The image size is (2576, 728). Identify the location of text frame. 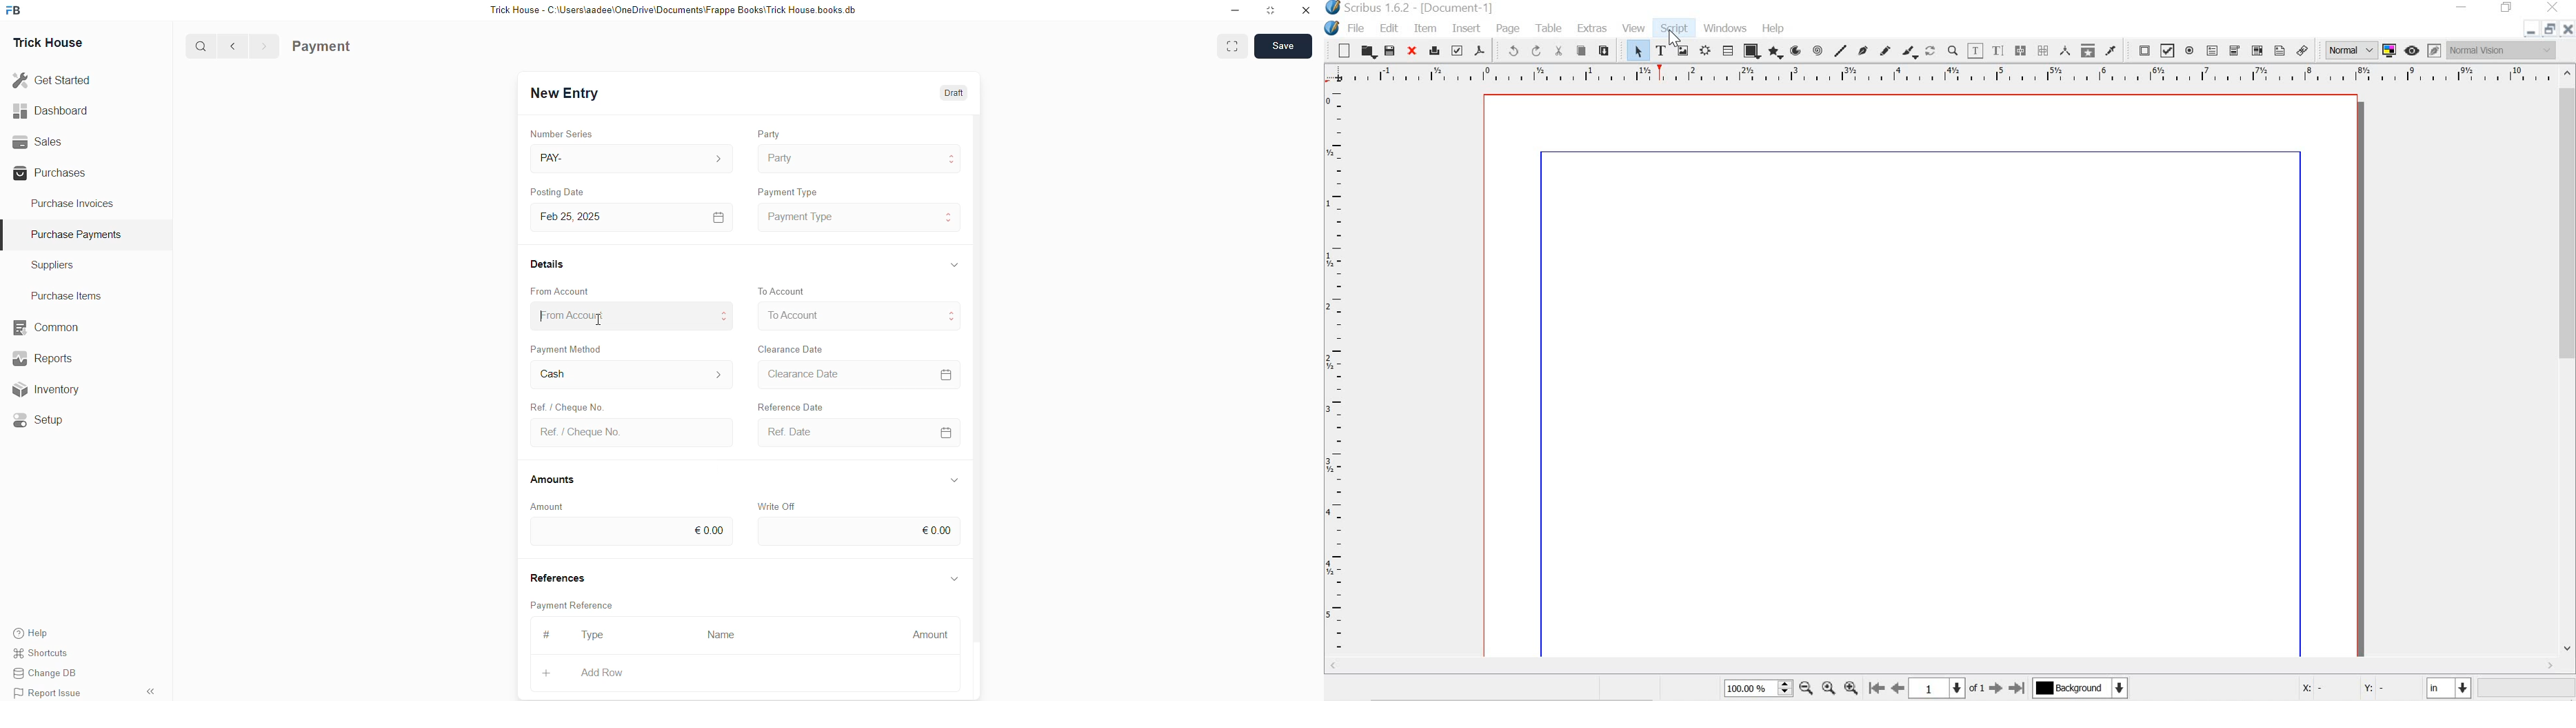
(1660, 50).